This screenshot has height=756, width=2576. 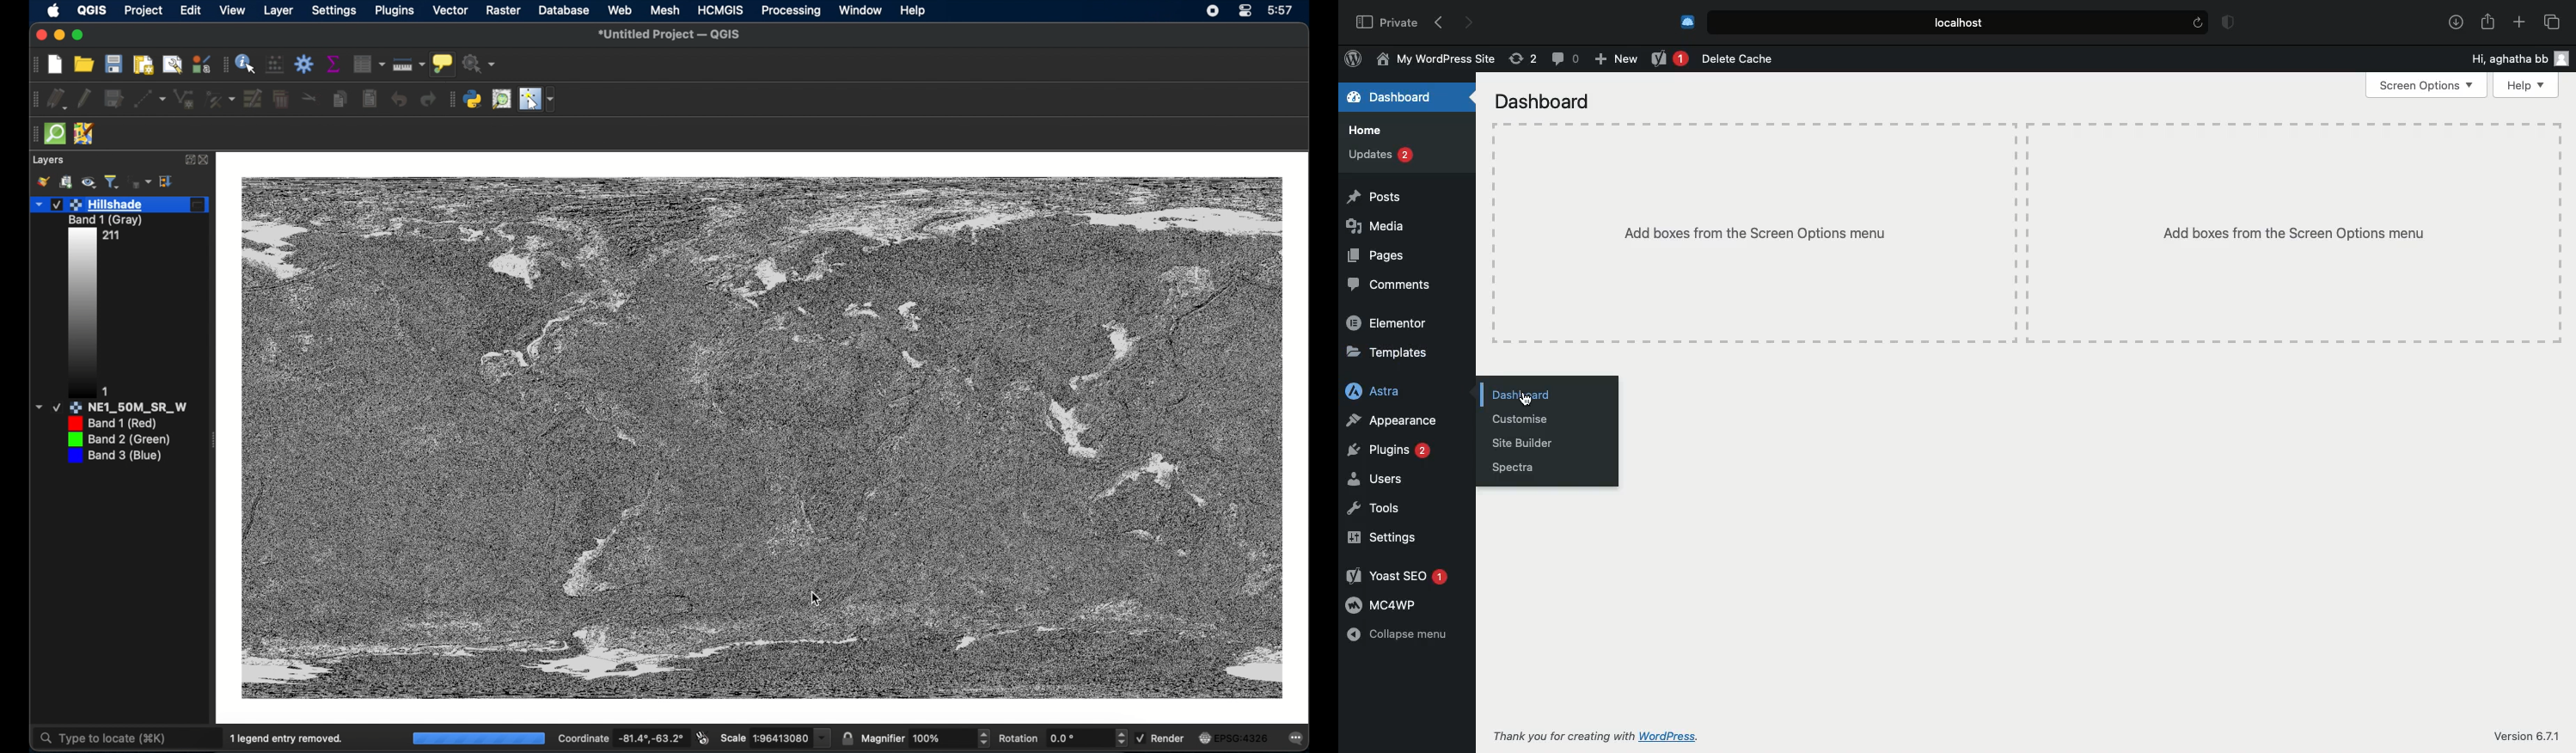 What do you see at coordinates (1298, 739) in the screenshot?
I see `messages` at bounding box center [1298, 739].